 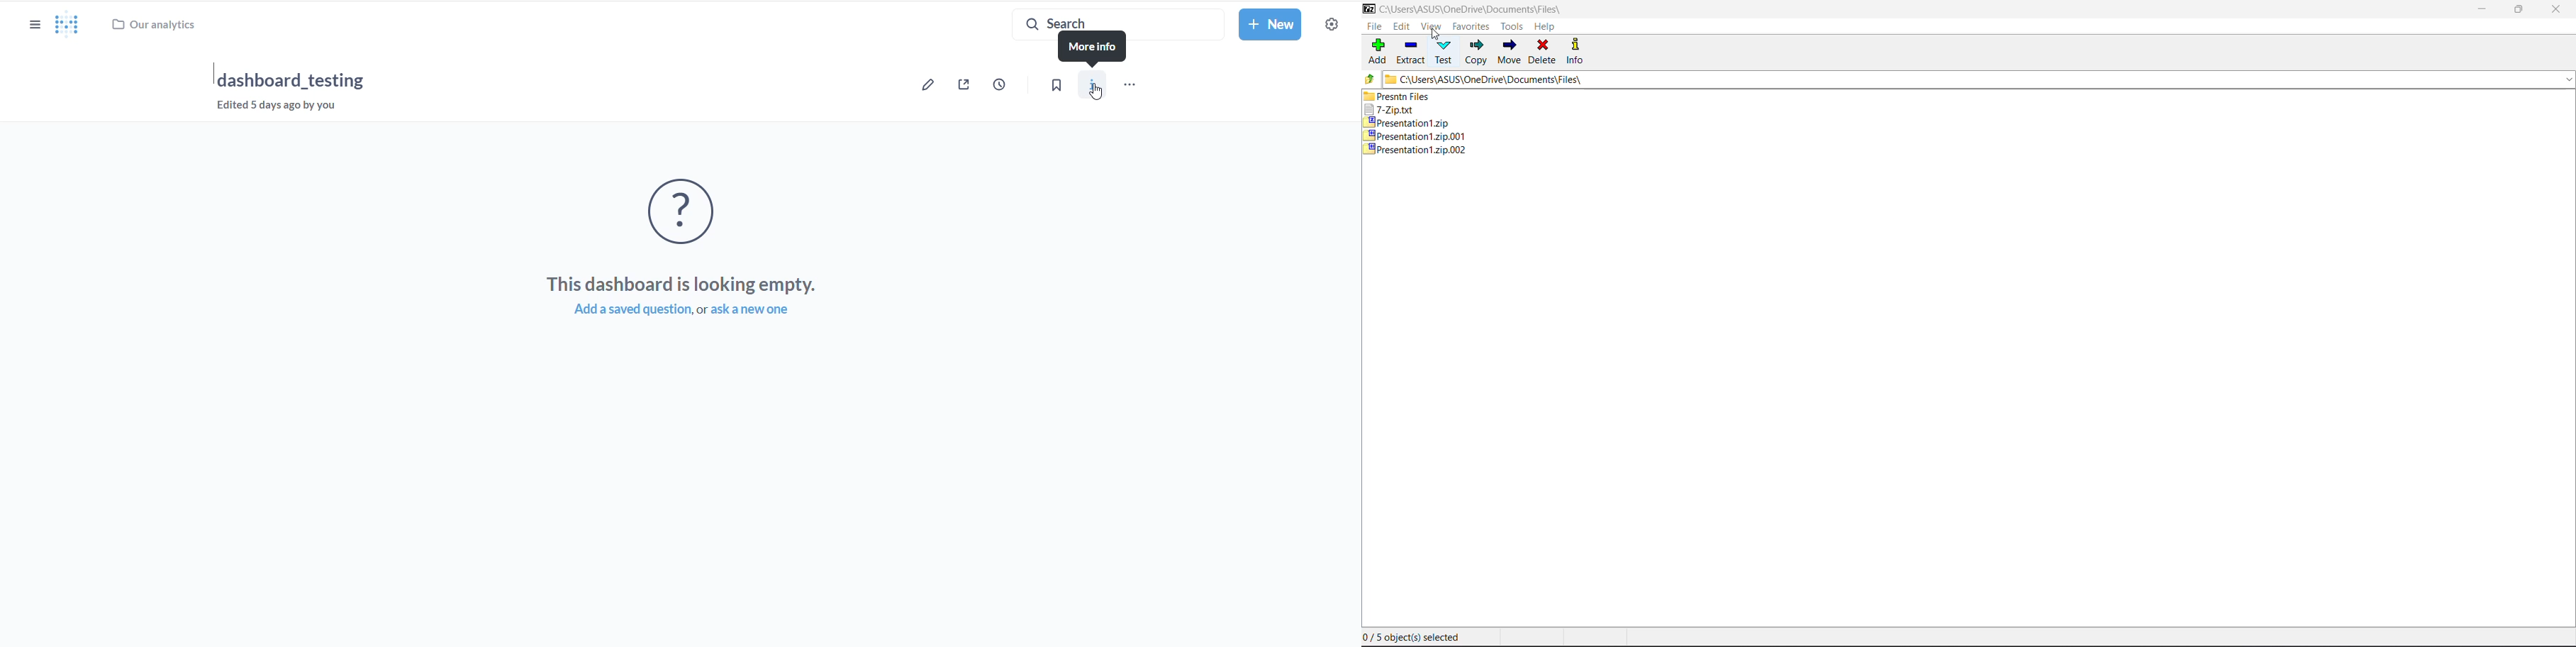 I want to click on Tools, so click(x=1512, y=26).